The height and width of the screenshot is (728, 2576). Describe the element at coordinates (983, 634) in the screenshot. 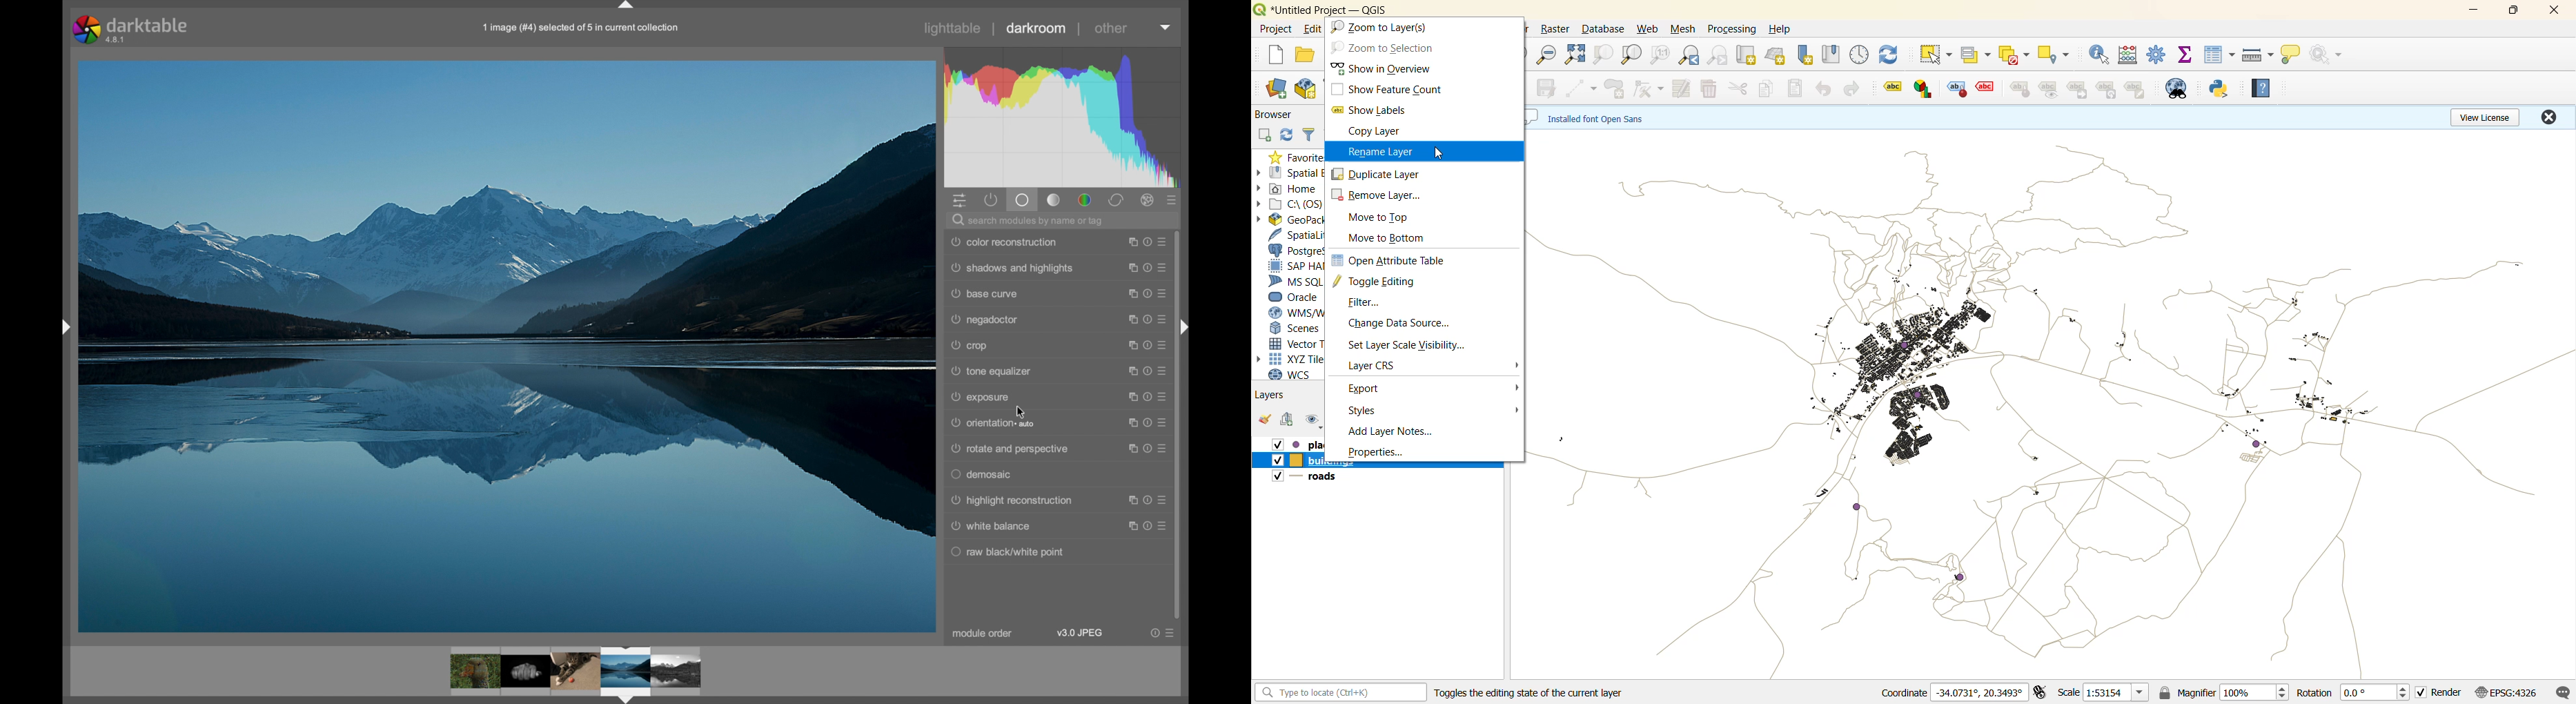

I see `module order` at that location.